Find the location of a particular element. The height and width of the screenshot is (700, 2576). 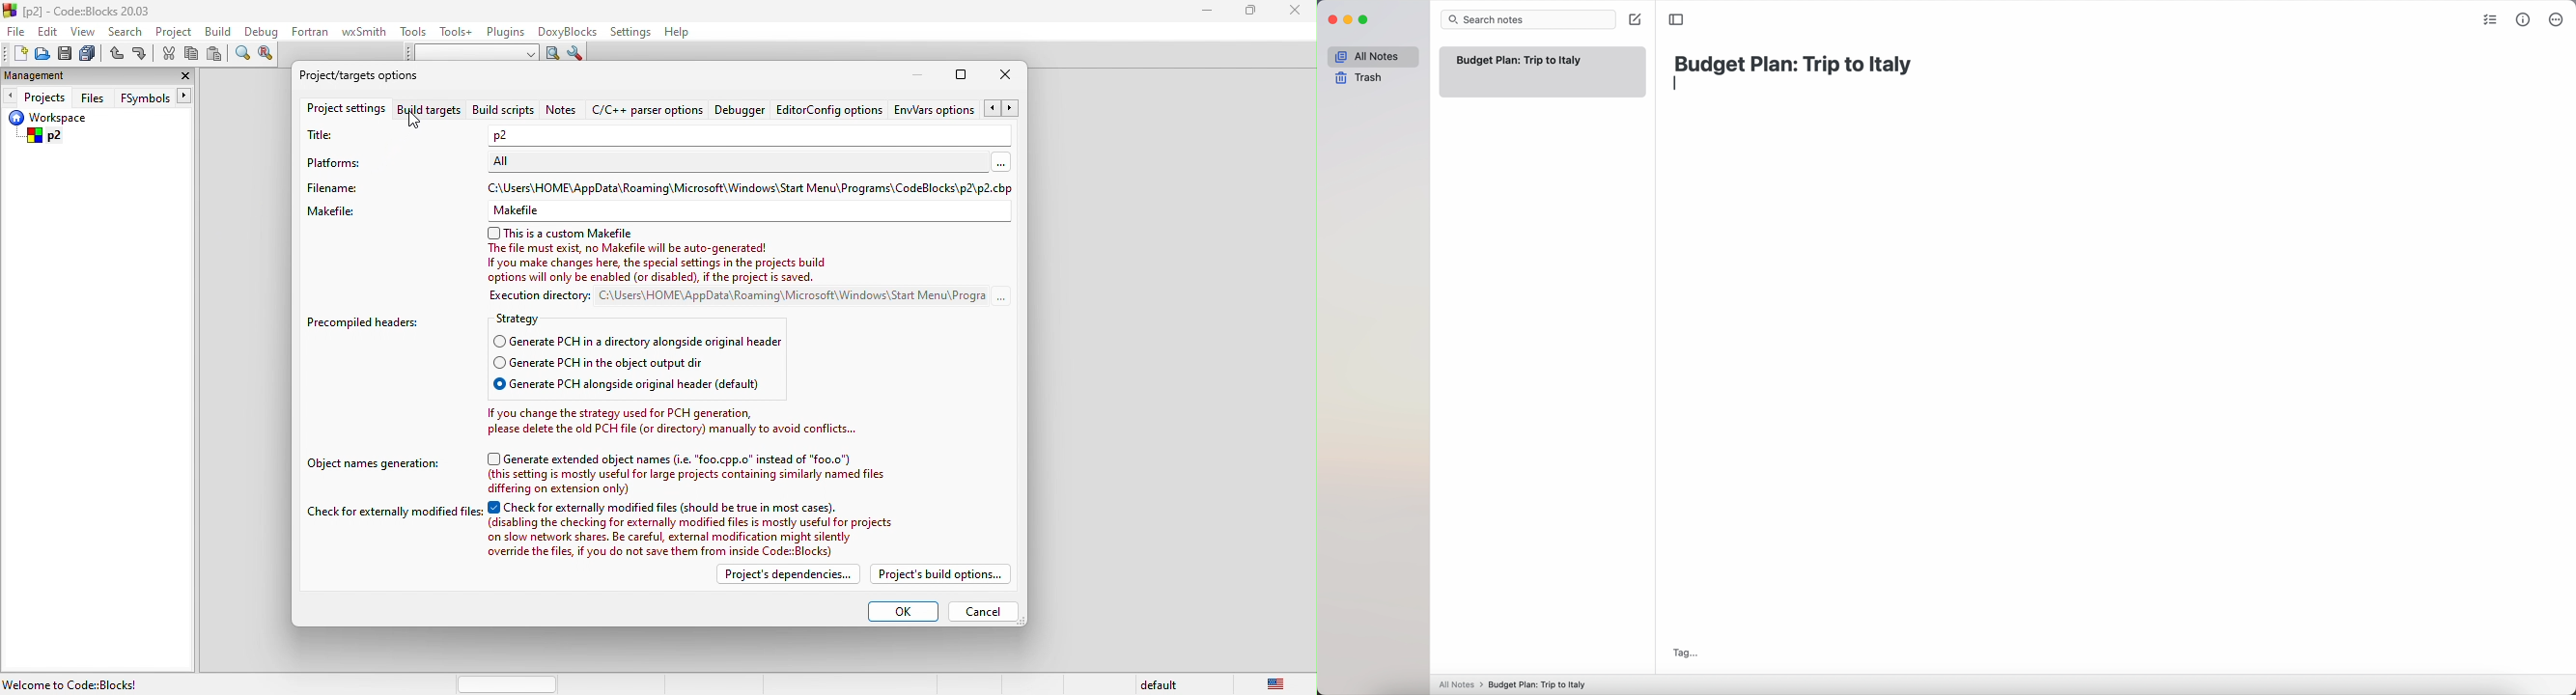

run search is located at coordinates (551, 53).